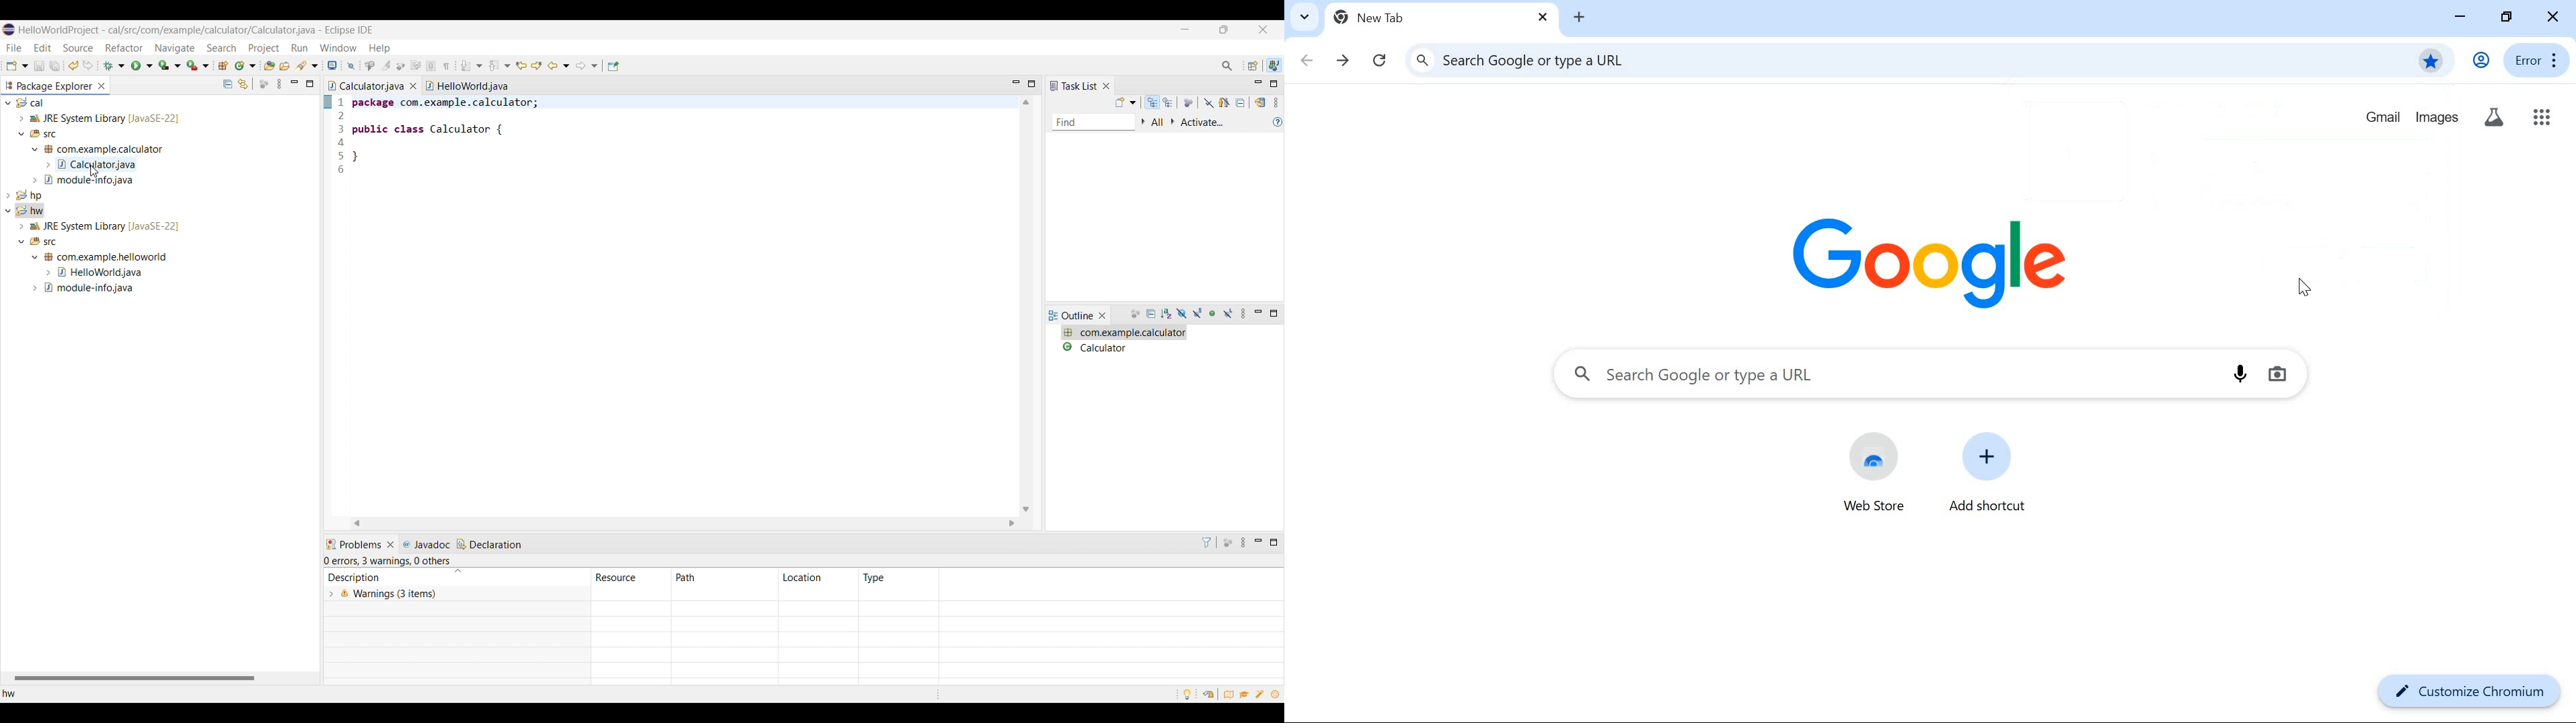 This screenshot has height=728, width=2576. I want to click on Quick slide to left, so click(357, 524).